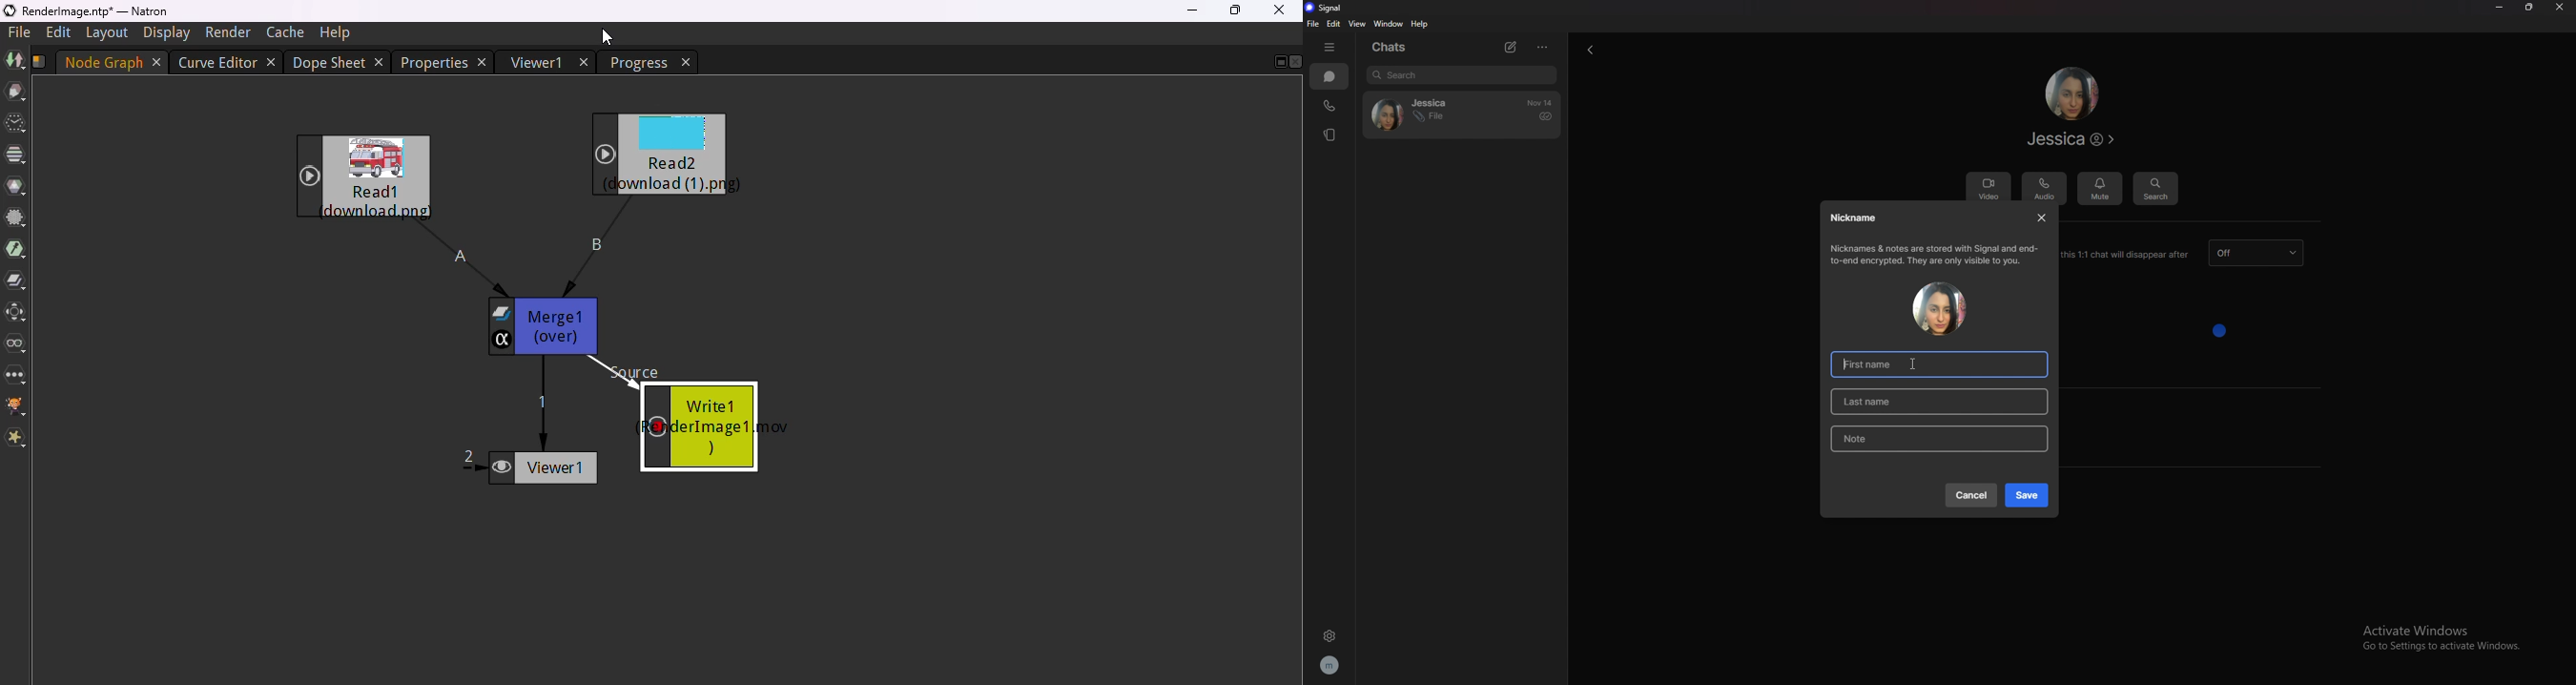 This screenshot has height=700, width=2576. What do you see at coordinates (2156, 189) in the screenshot?
I see `search message` at bounding box center [2156, 189].